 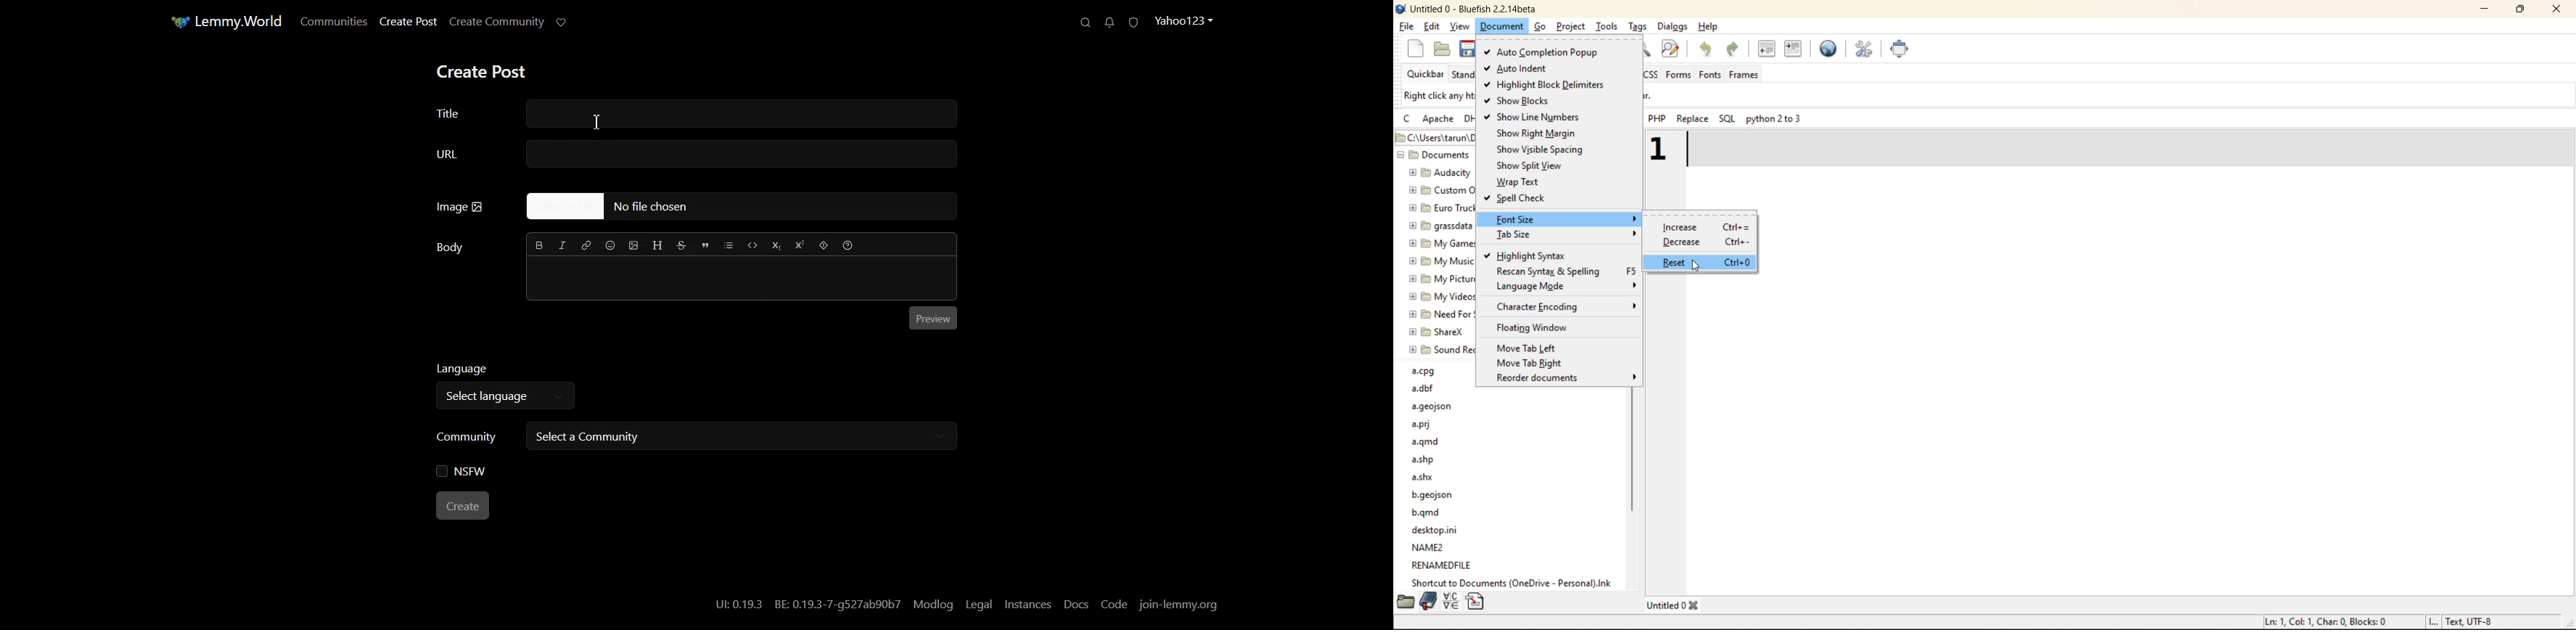 I want to click on auto indent, so click(x=1520, y=69).